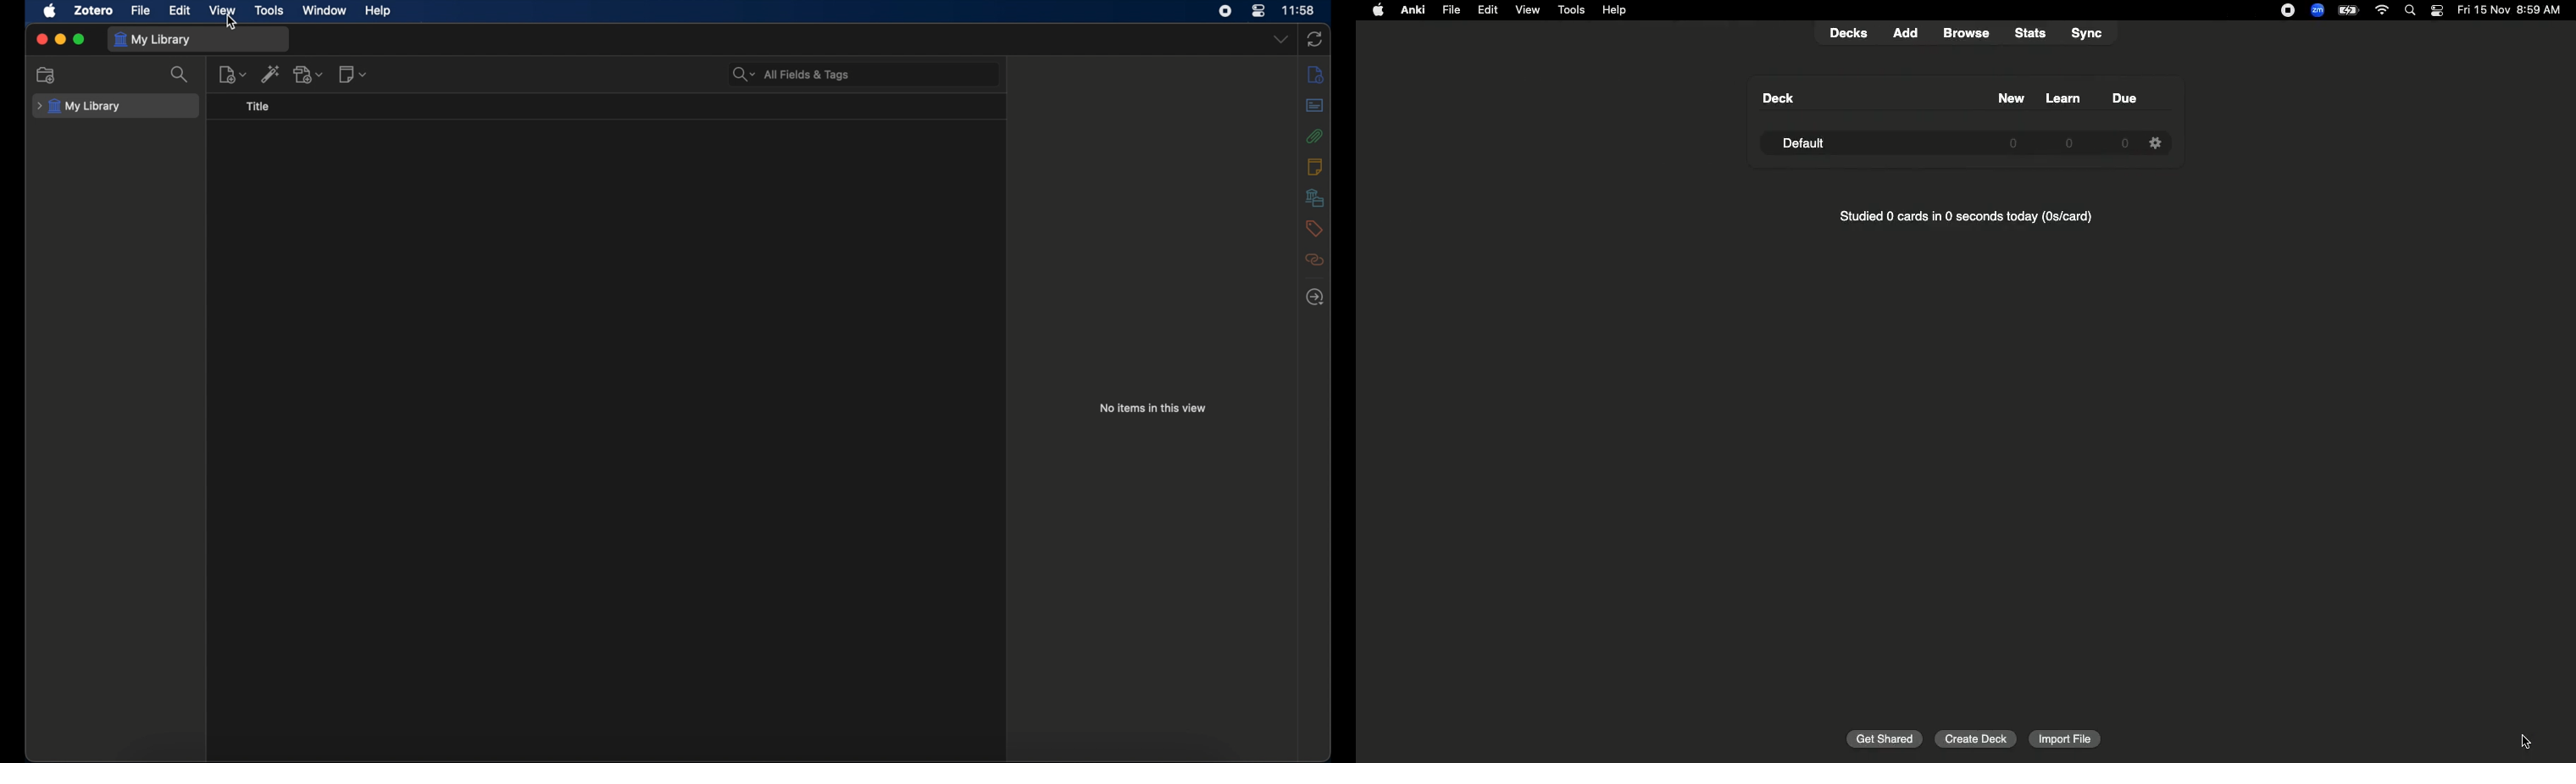 This screenshot has width=2576, height=784. Describe the element at coordinates (2317, 11) in the screenshot. I see `Zoom` at that location.